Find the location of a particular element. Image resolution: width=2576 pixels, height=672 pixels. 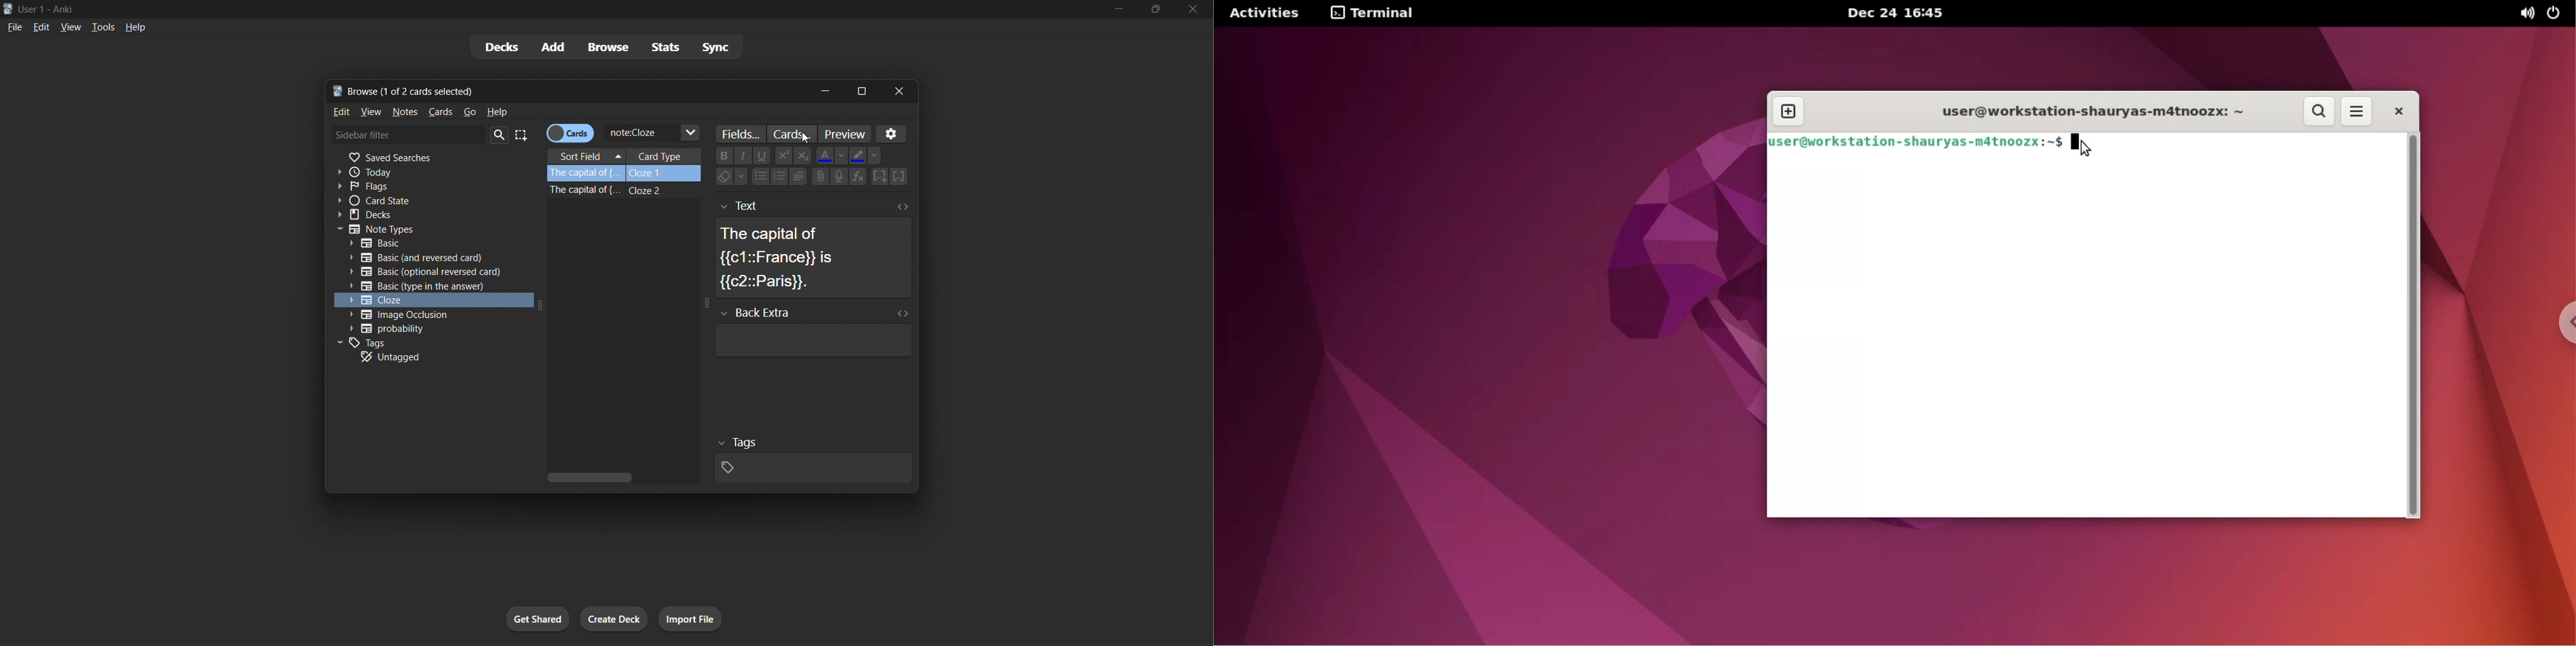

import file is located at coordinates (691, 616).